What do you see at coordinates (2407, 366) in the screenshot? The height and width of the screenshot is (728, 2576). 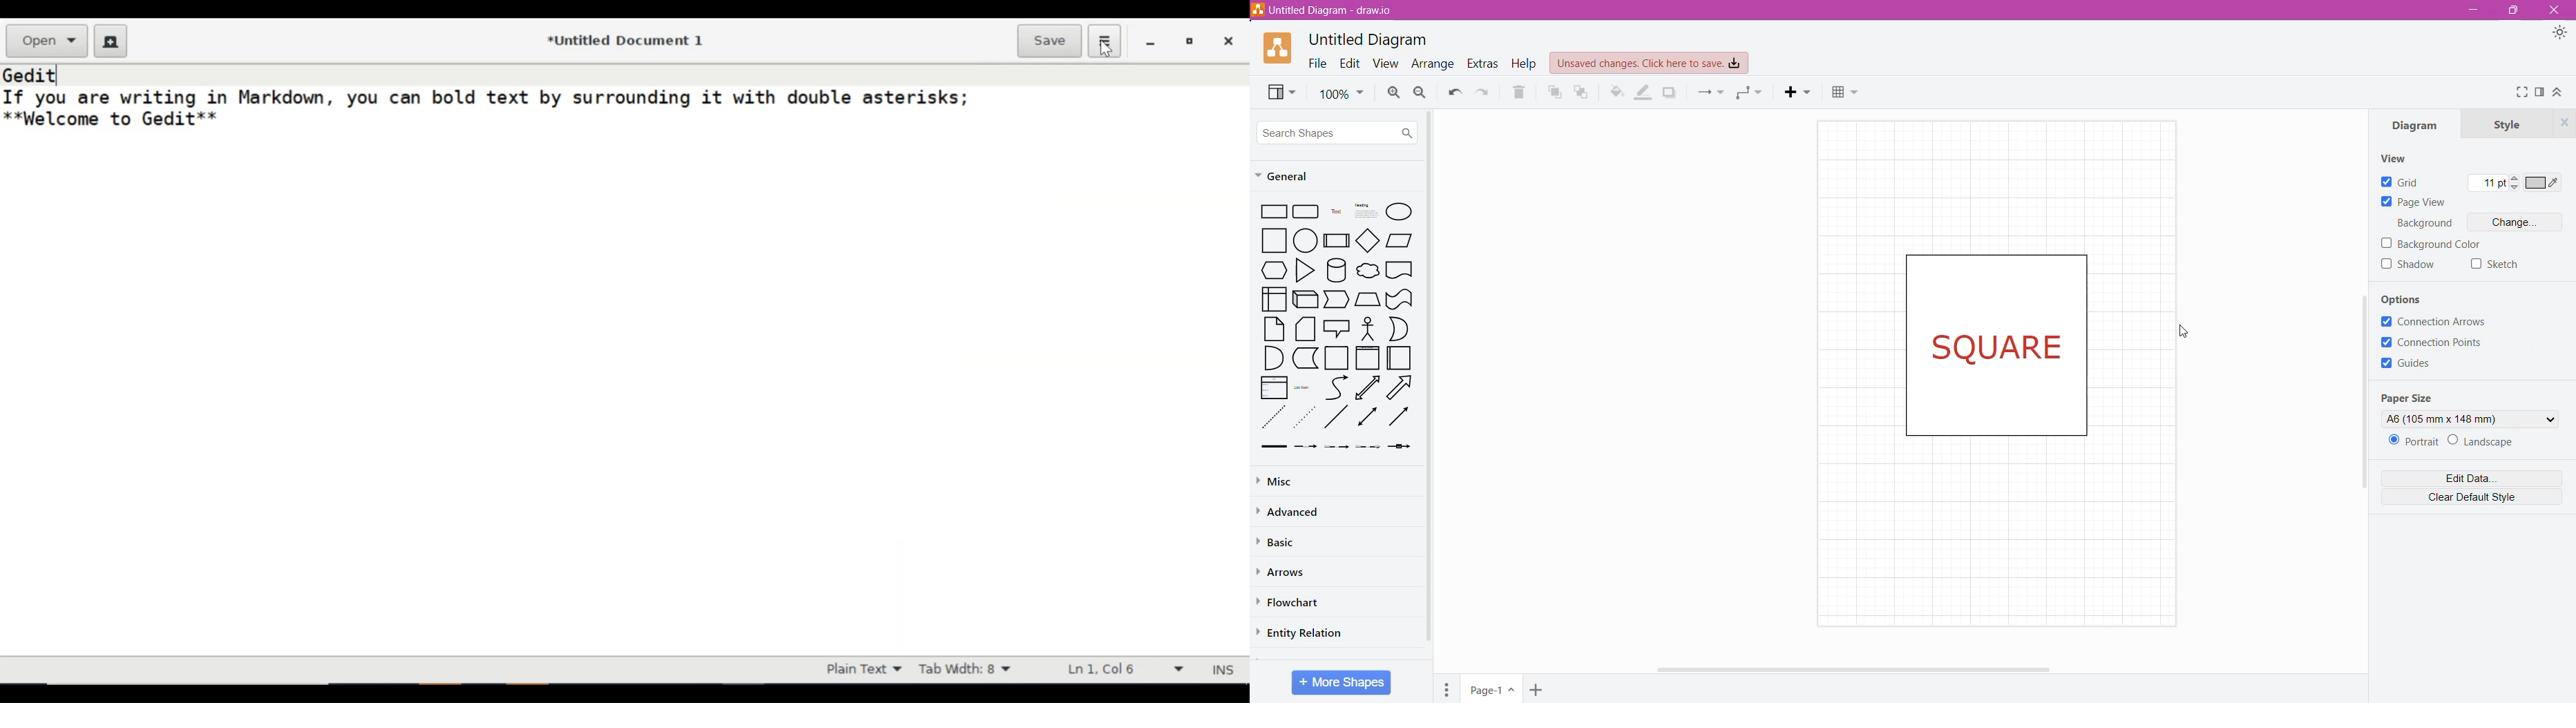 I see `Guides - Click to enable/disable` at bounding box center [2407, 366].